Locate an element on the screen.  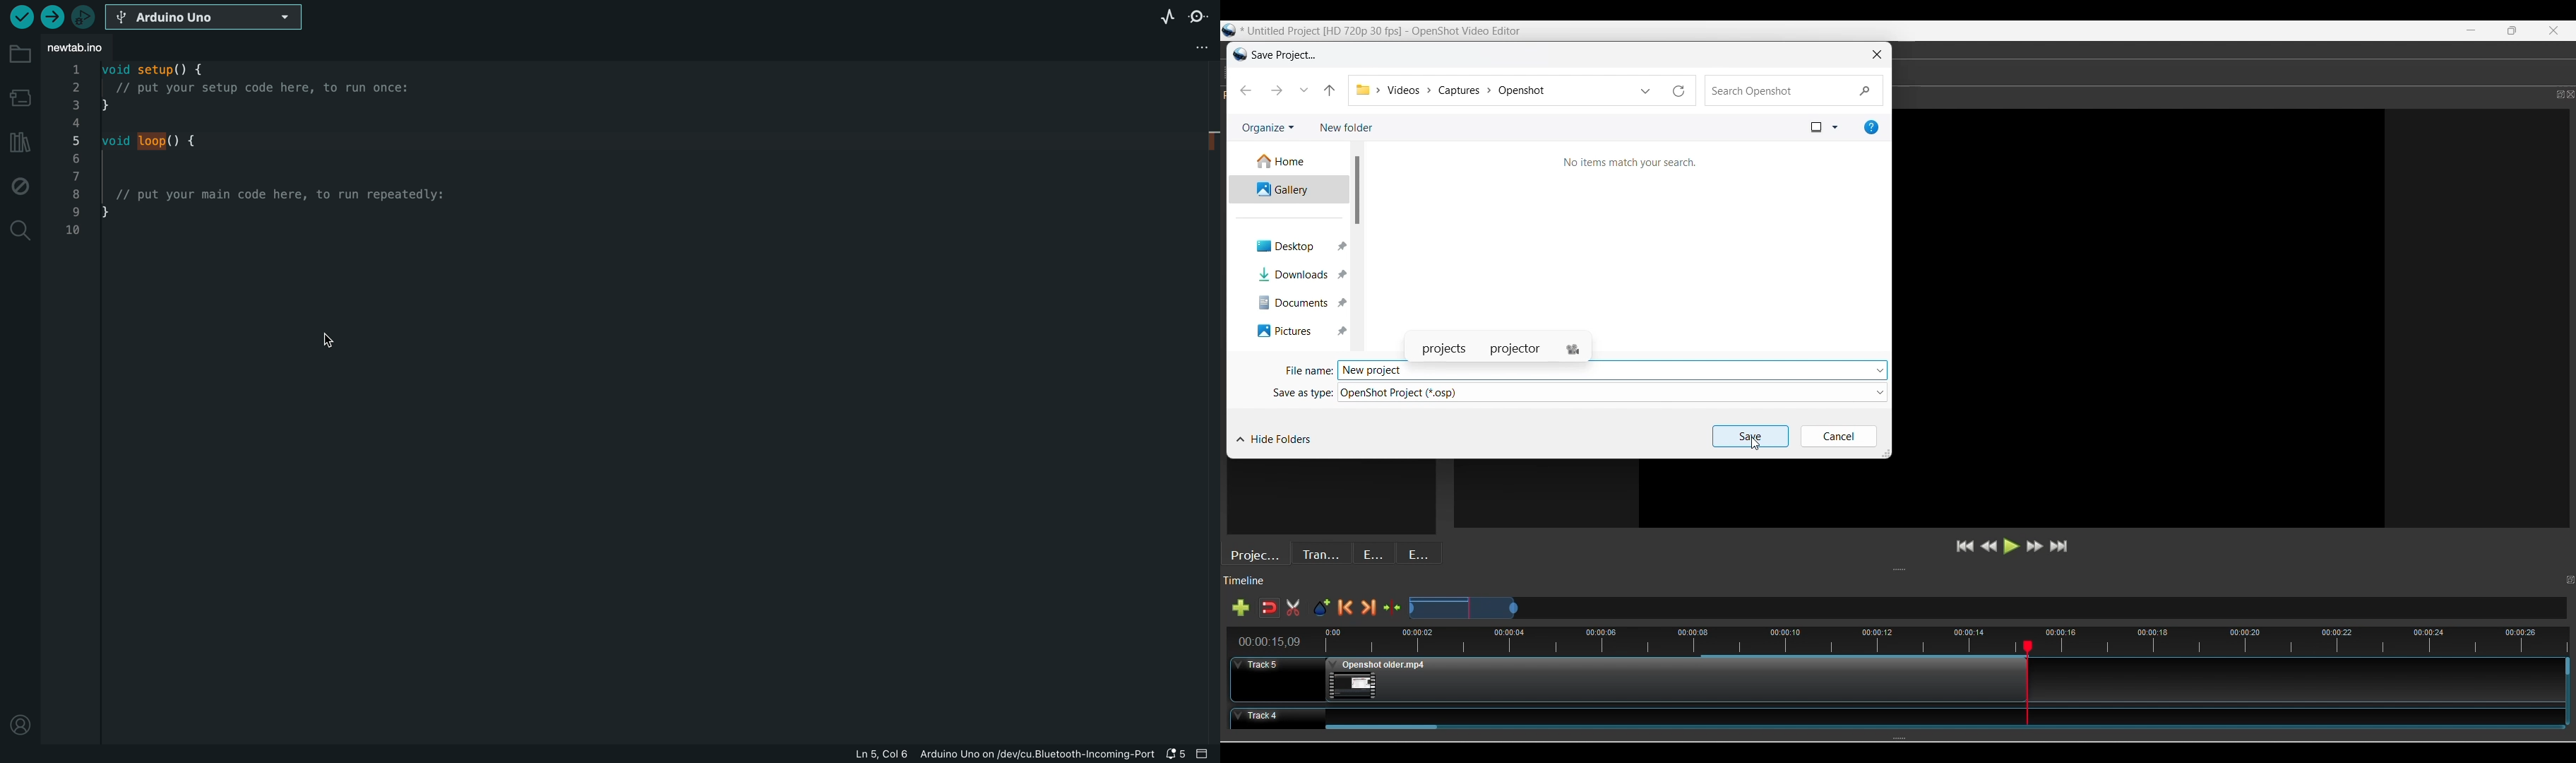
Backward is located at coordinates (1245, 90).